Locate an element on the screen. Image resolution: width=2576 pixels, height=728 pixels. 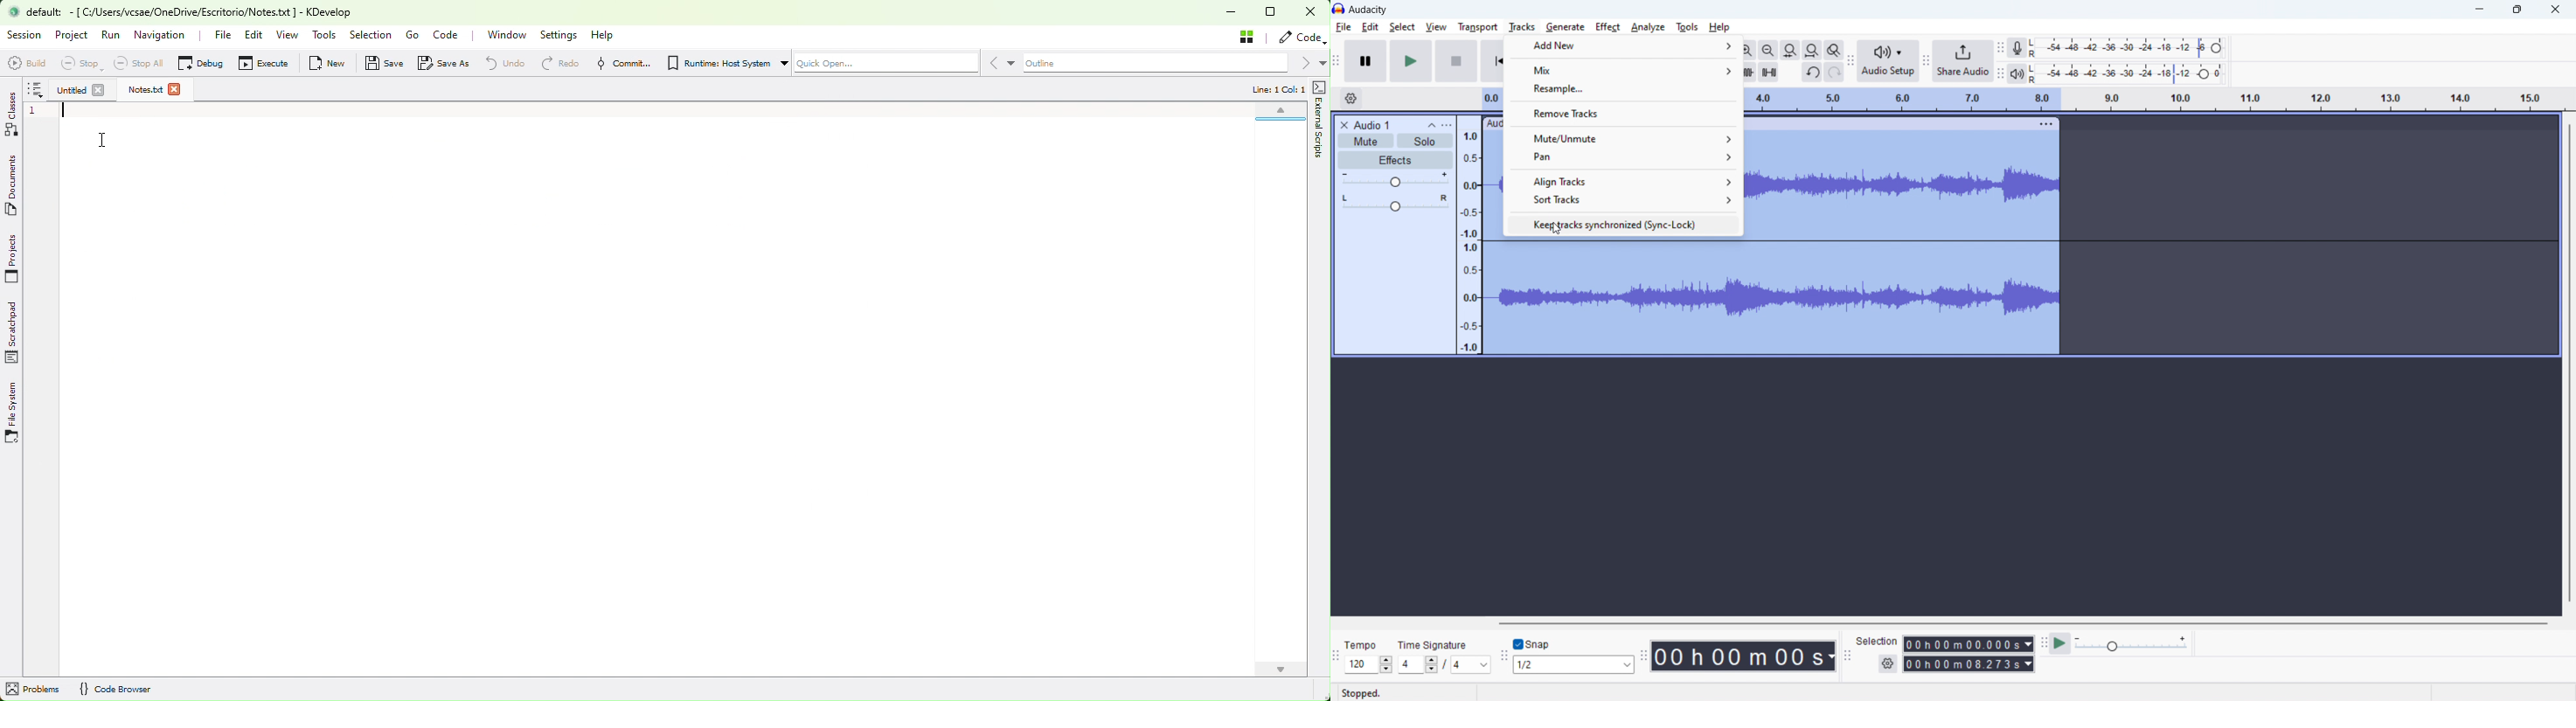
playback meter toolbar is located at coordinates (2000, 72).